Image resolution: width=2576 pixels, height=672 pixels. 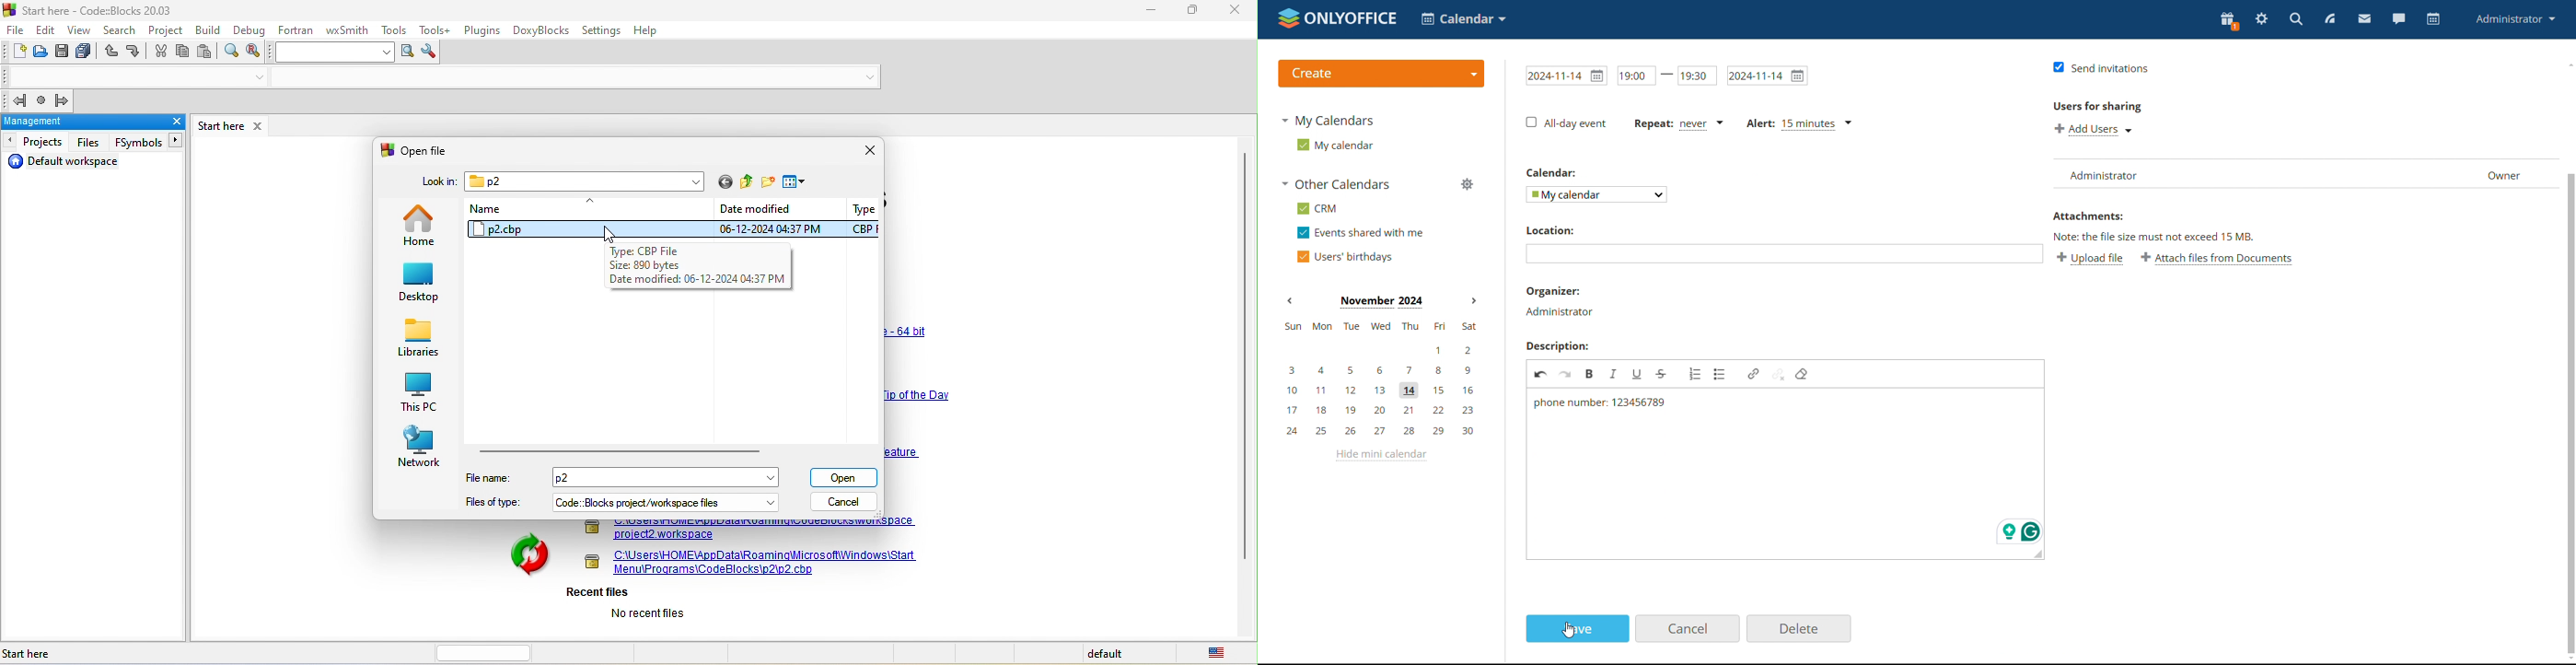 I want to click on other calendars, so click(x=1335, y=184).